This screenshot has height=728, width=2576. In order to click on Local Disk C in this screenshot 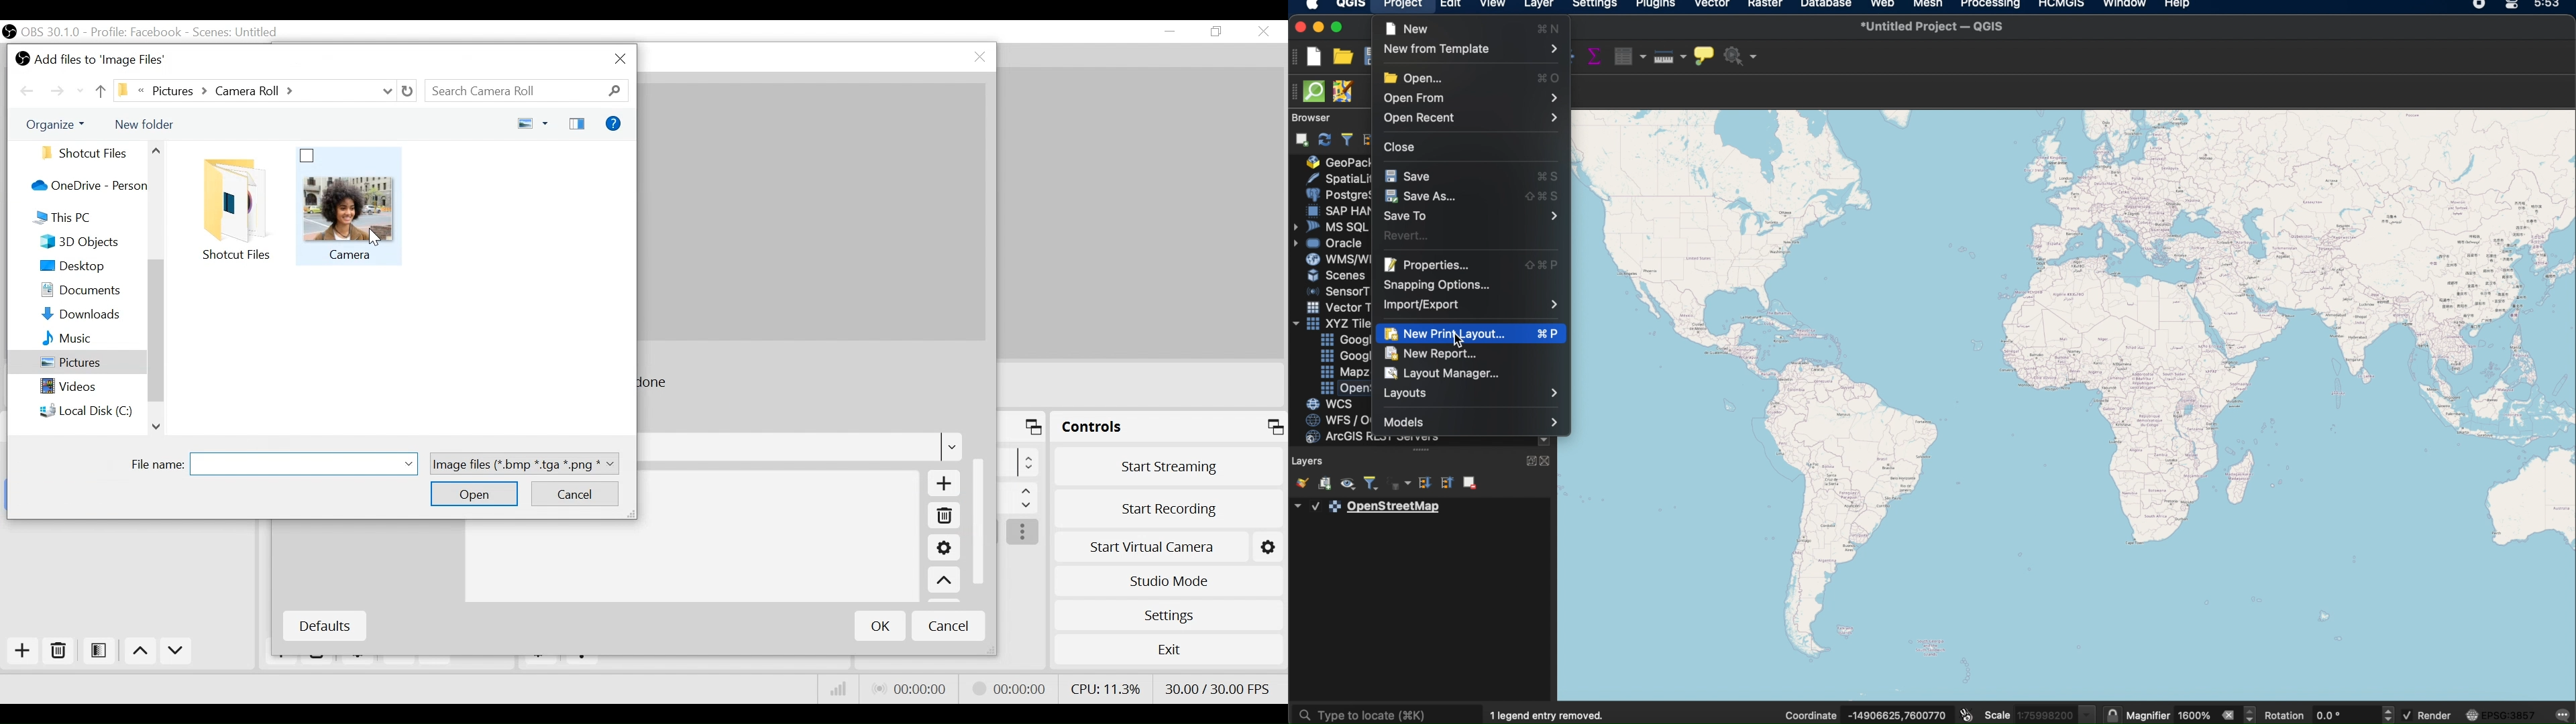, I will do `click(91, 413)`.